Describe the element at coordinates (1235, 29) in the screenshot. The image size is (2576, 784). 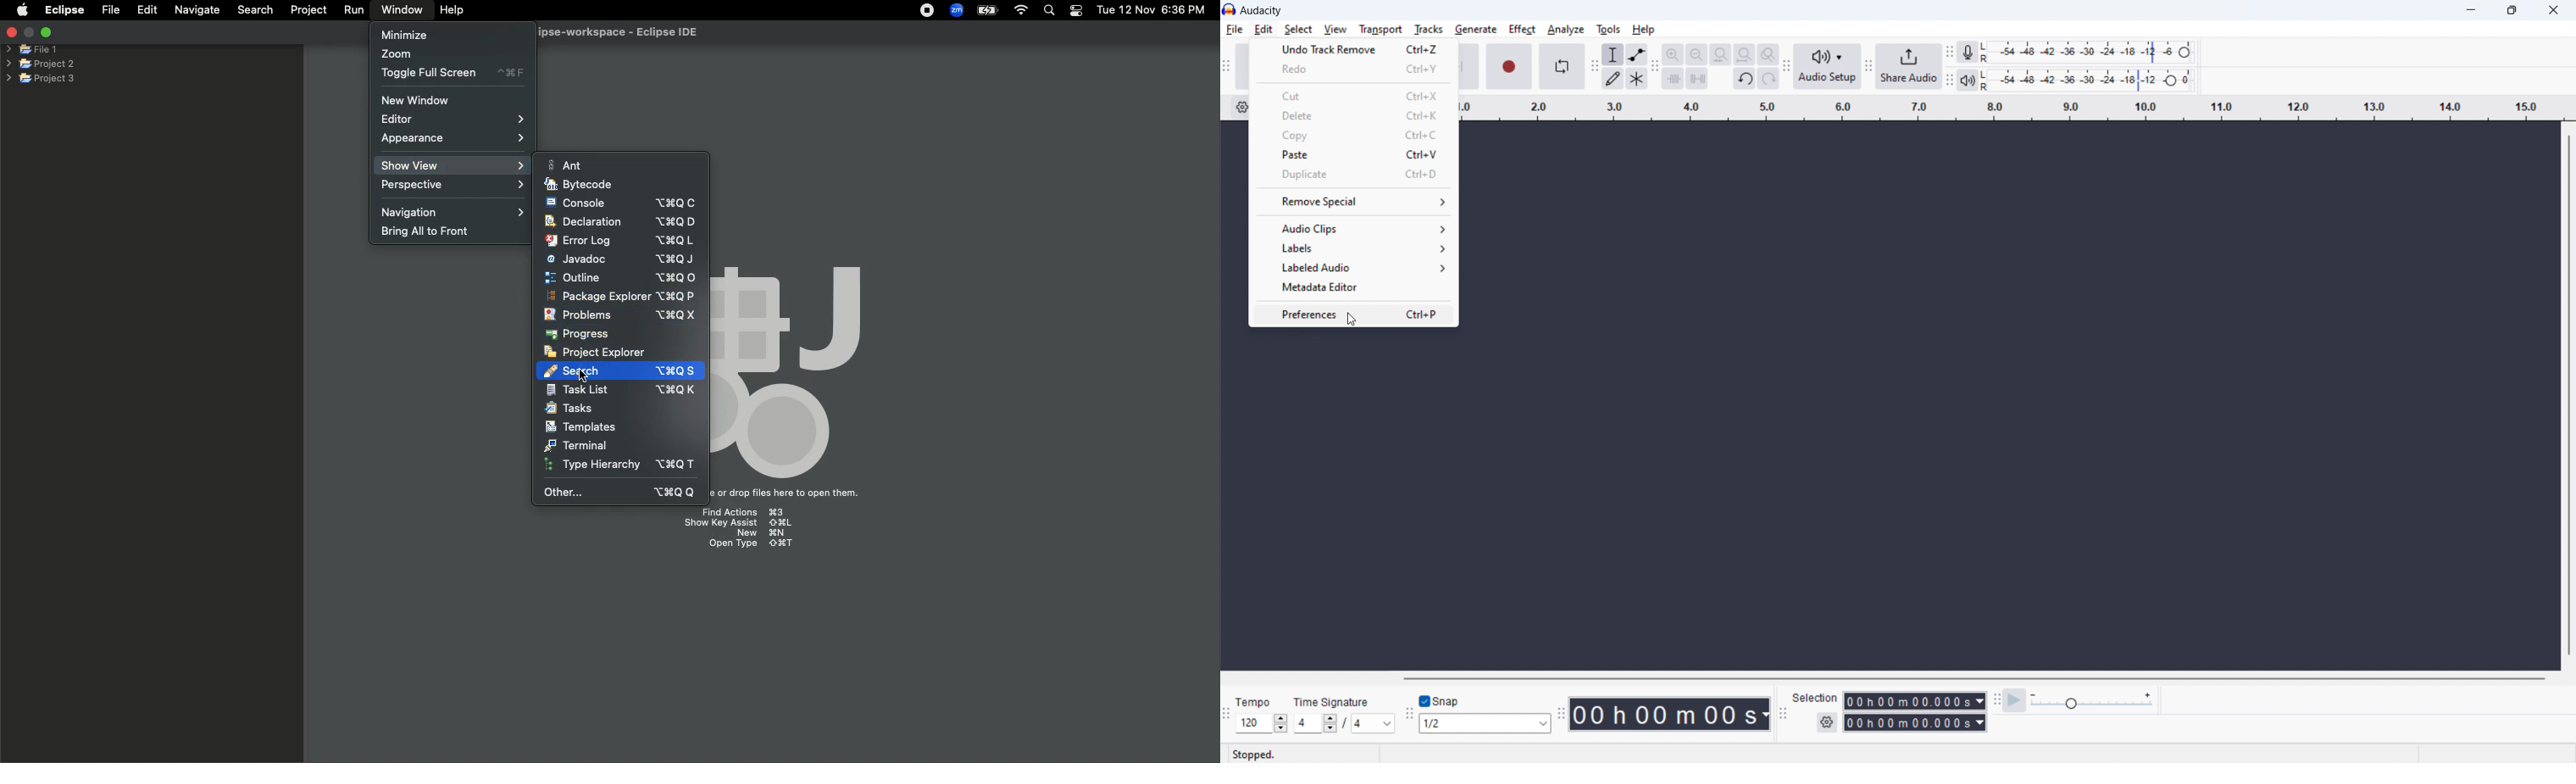
I see `file` at that location.